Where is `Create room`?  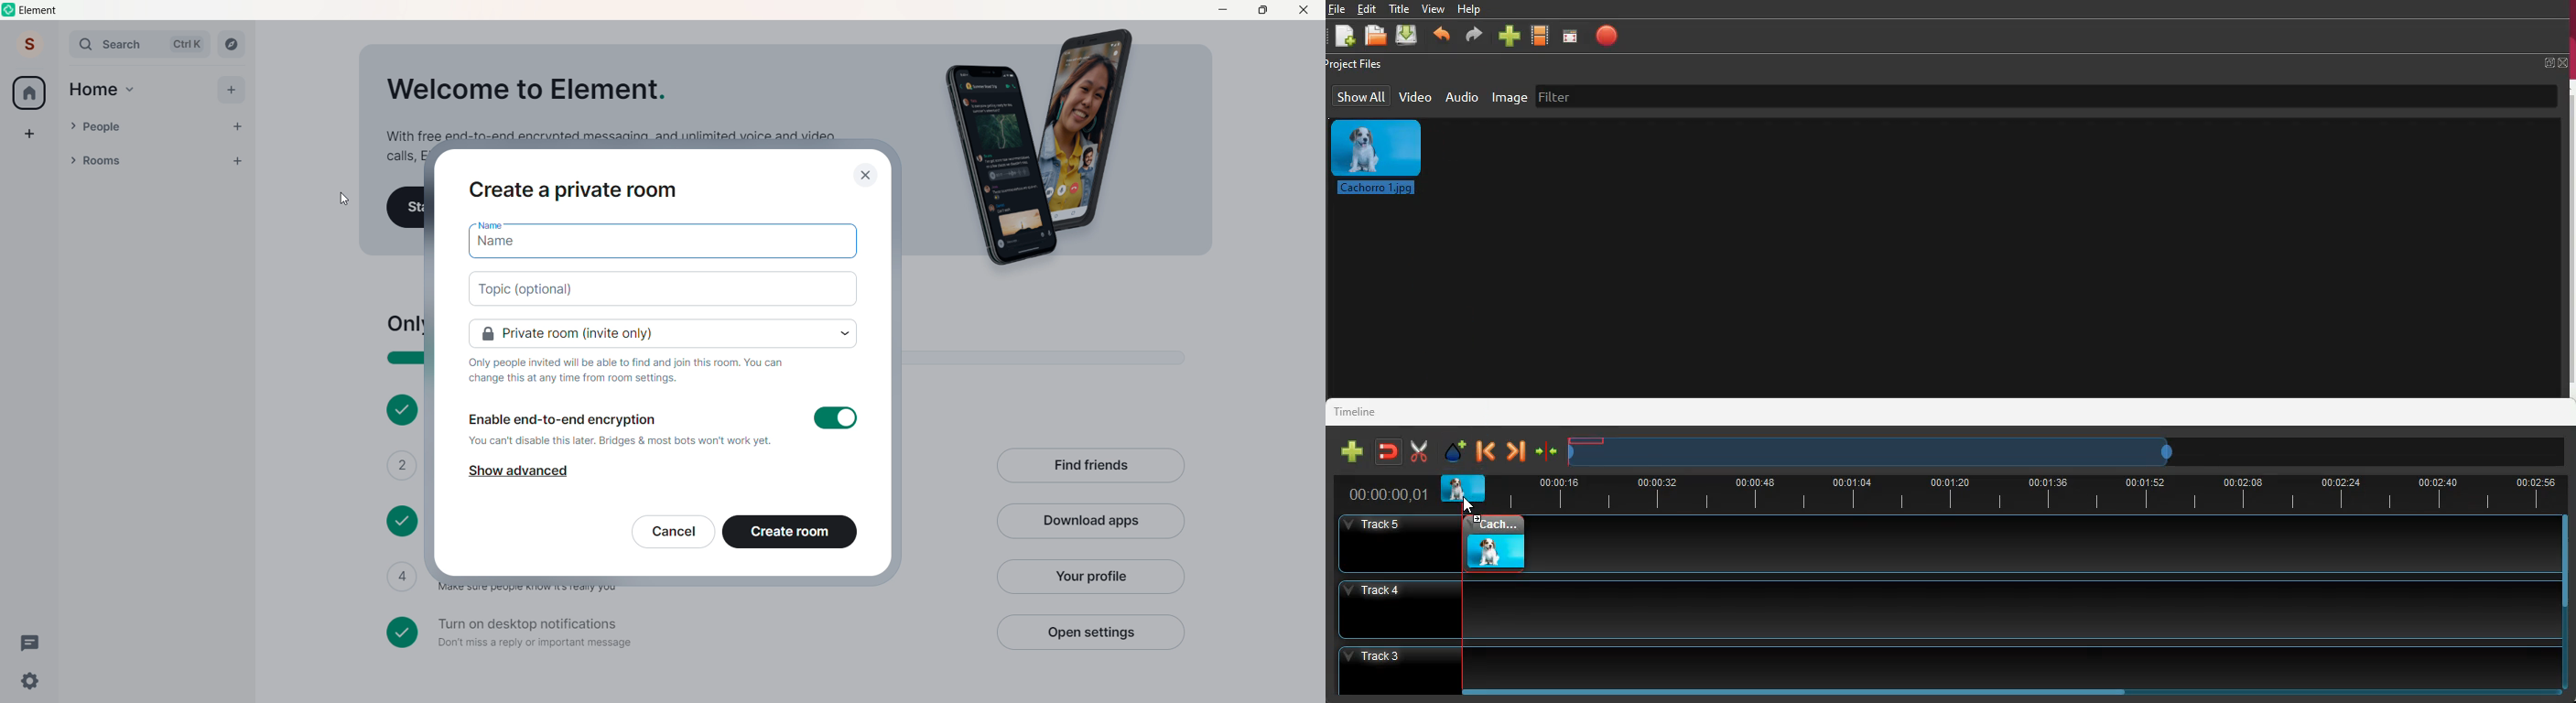 Create room is located at coordinates (790, 532).